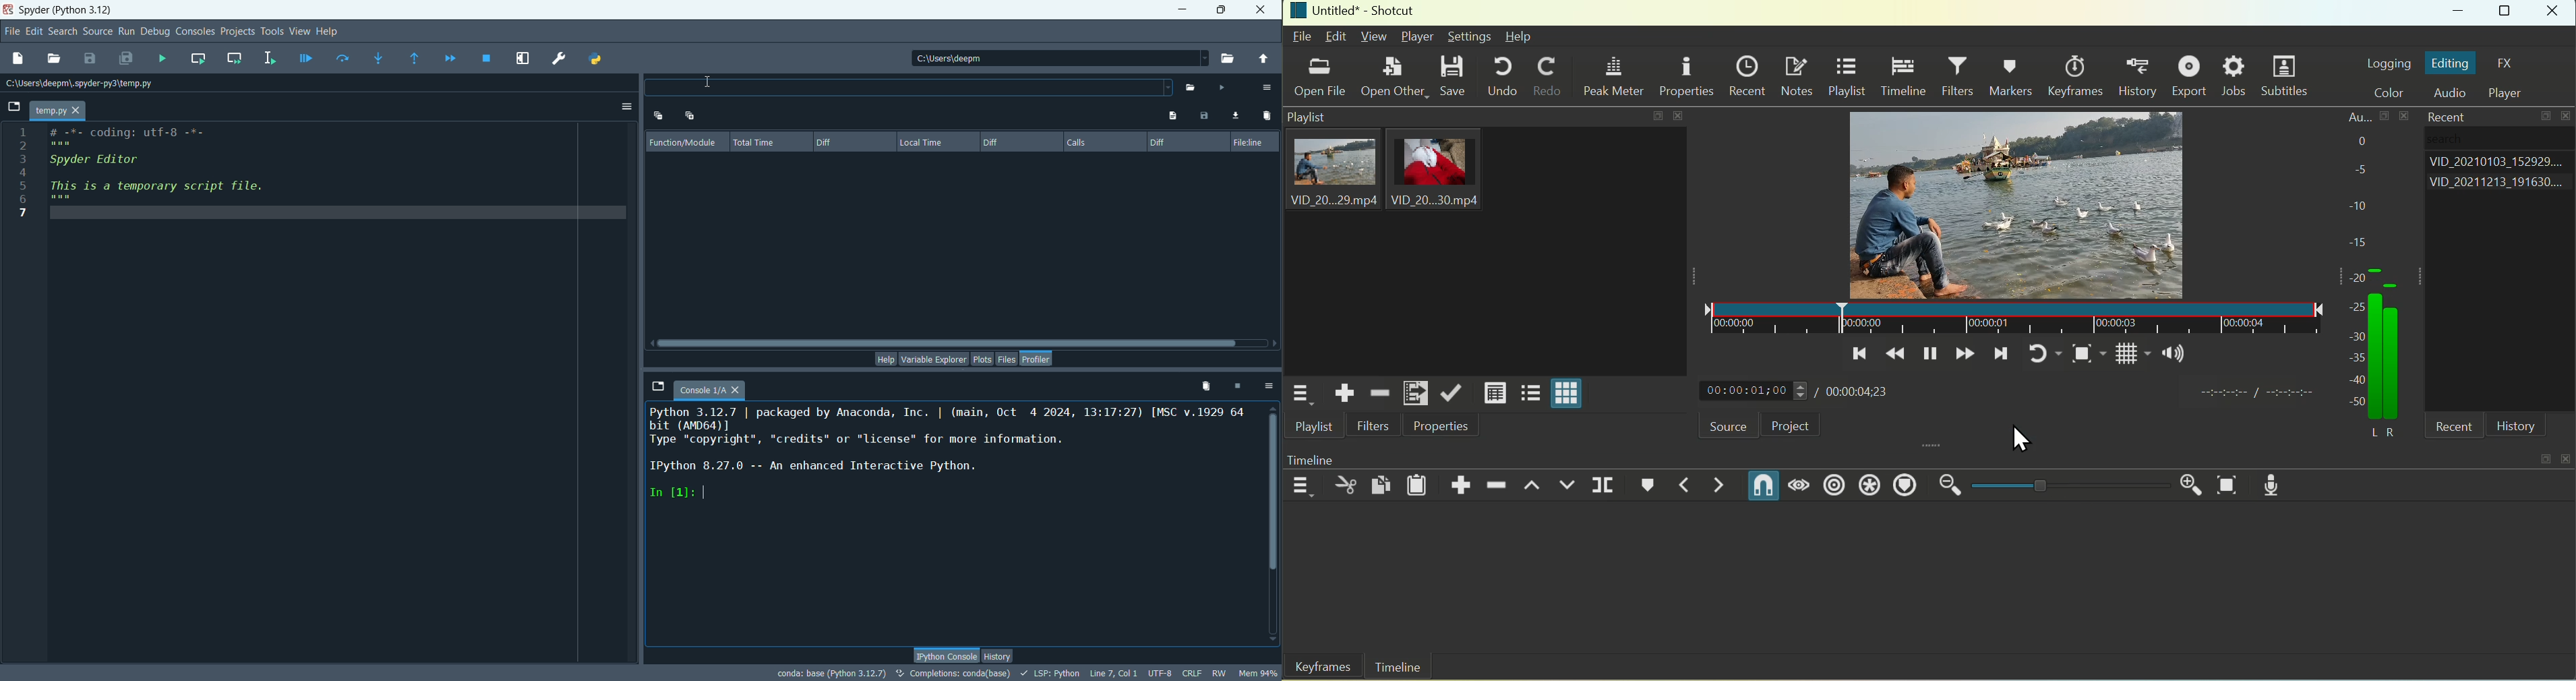 Image resolution: width=2576 pixels, height=700 pixels. Describe the element at coordinates (1317, 427) in the screenshot. I see `Playlist` at that location.